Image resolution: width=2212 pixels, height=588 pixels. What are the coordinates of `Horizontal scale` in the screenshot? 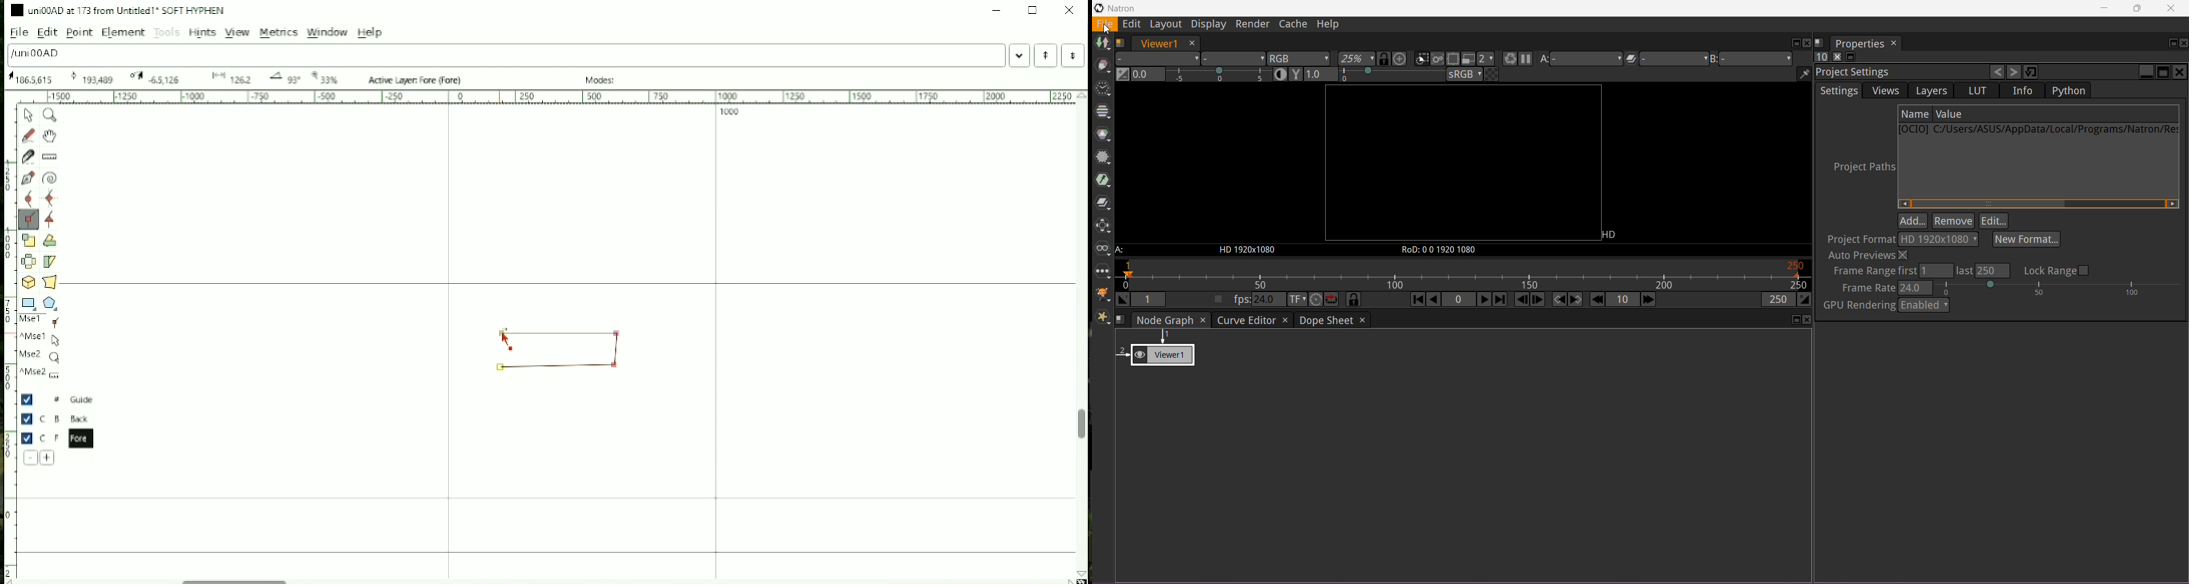 It's located at (547, 97).